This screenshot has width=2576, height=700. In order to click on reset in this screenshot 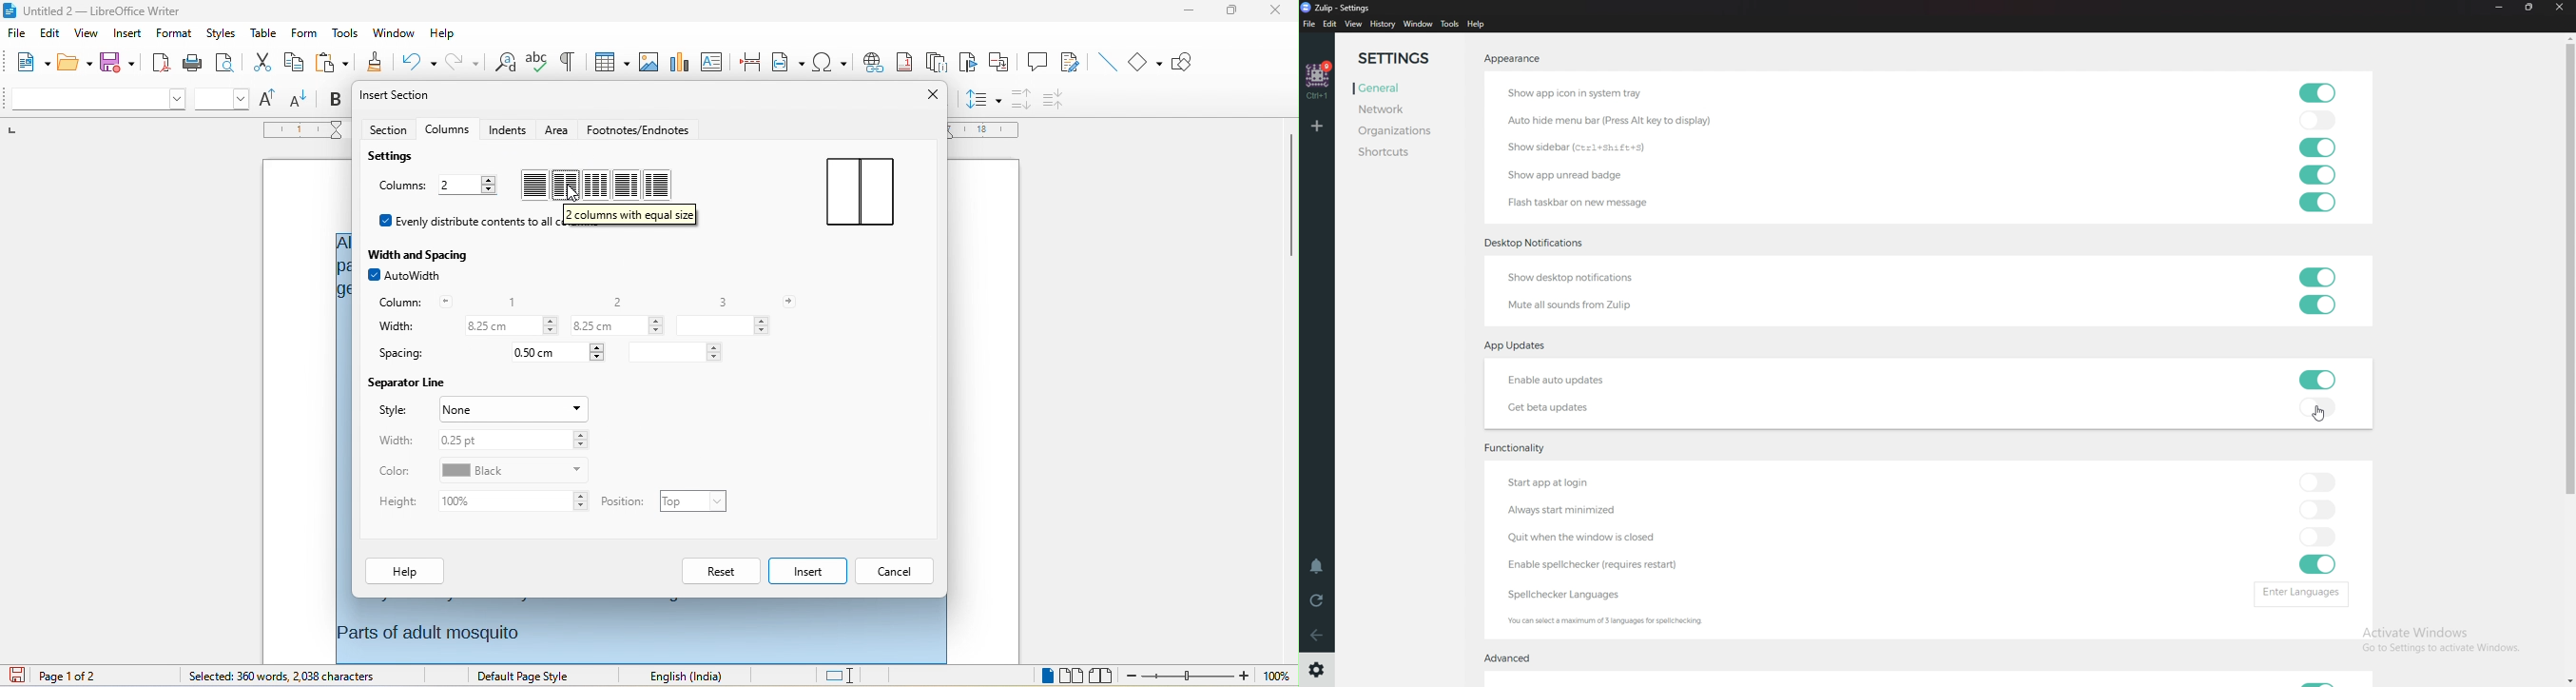, I will do `click(723, 572)`.